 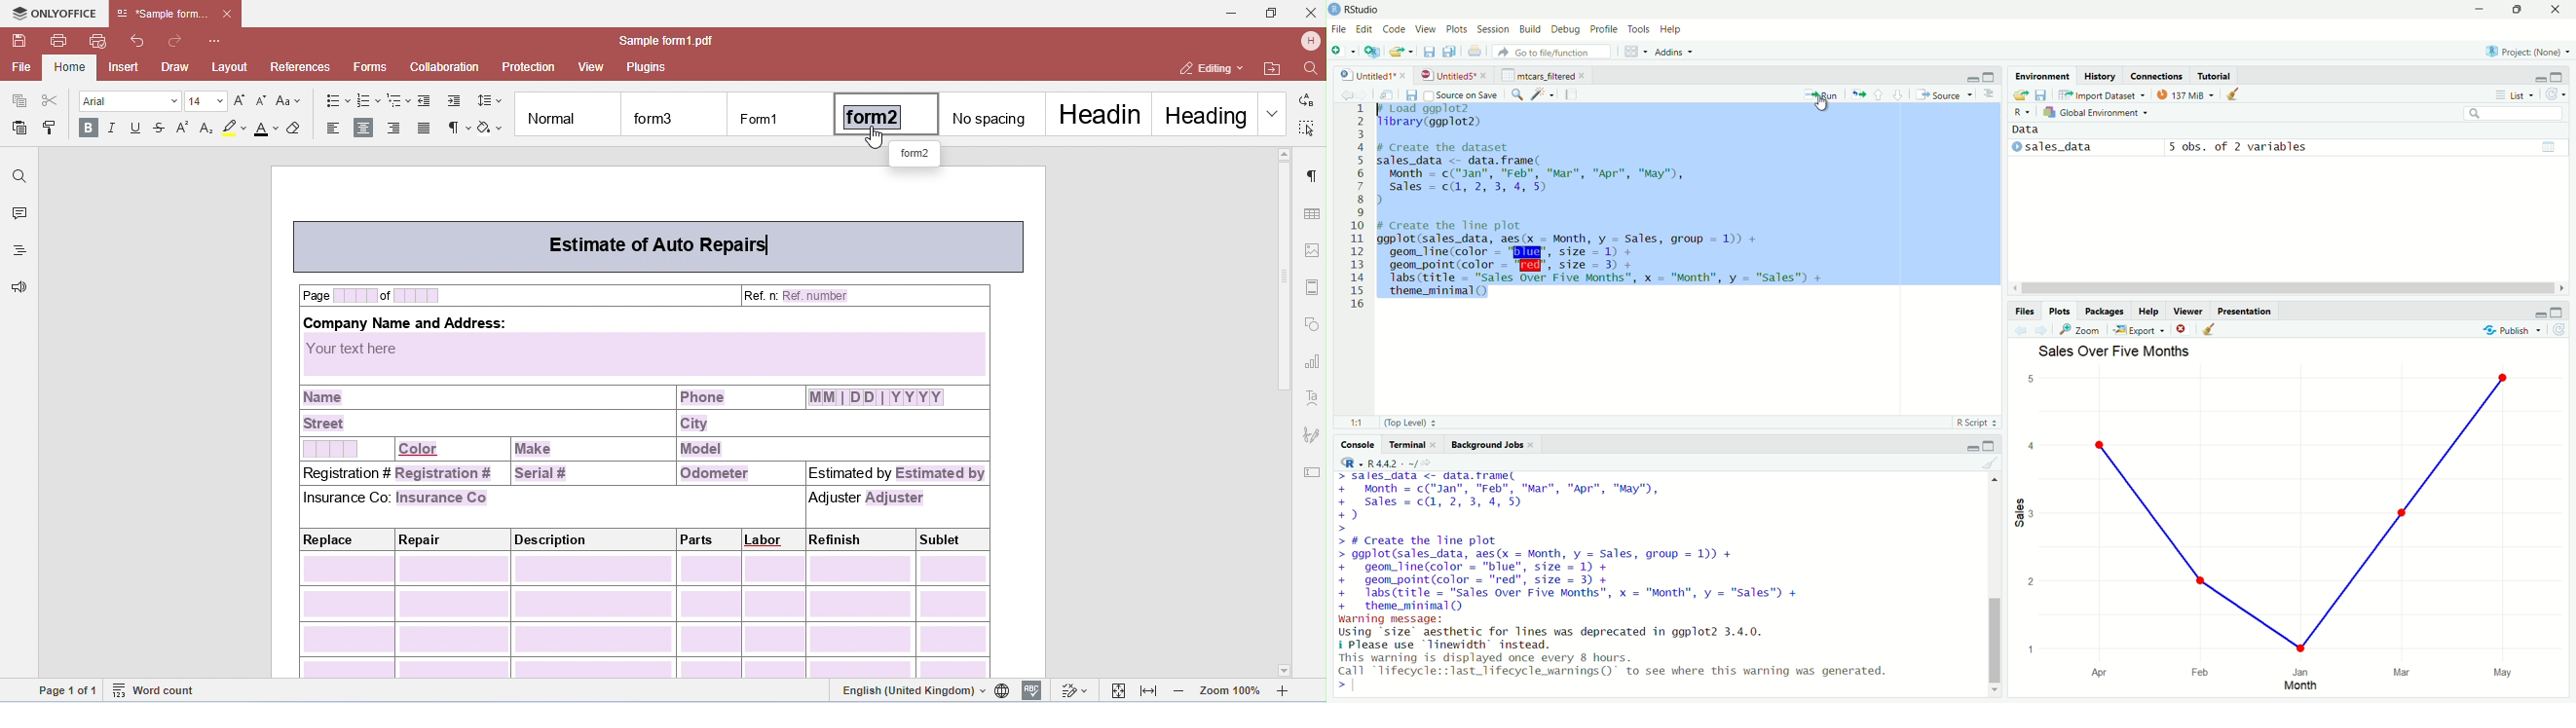 What do you see at coordinates (1364, 10) in the screenshot?
I see `RStudio` at bounding box center [1364, 10].